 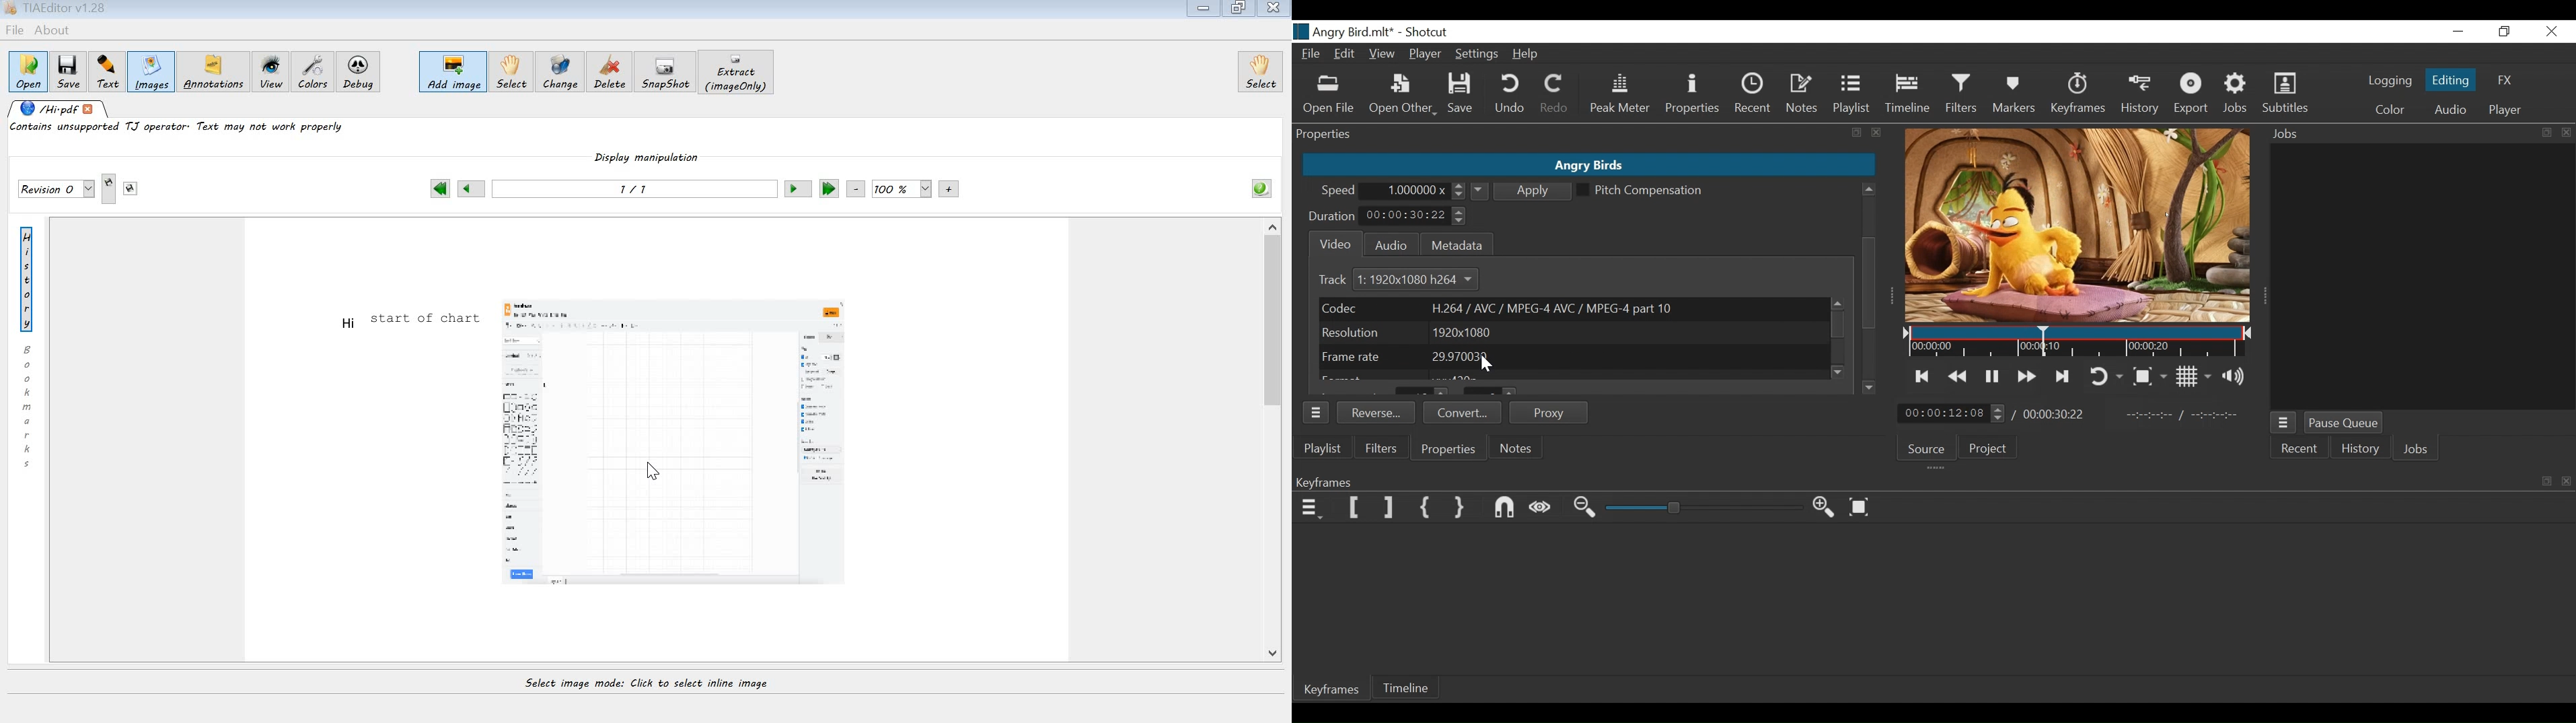 I want to click on Keyframe Panel, so click(x=1931, y=481).